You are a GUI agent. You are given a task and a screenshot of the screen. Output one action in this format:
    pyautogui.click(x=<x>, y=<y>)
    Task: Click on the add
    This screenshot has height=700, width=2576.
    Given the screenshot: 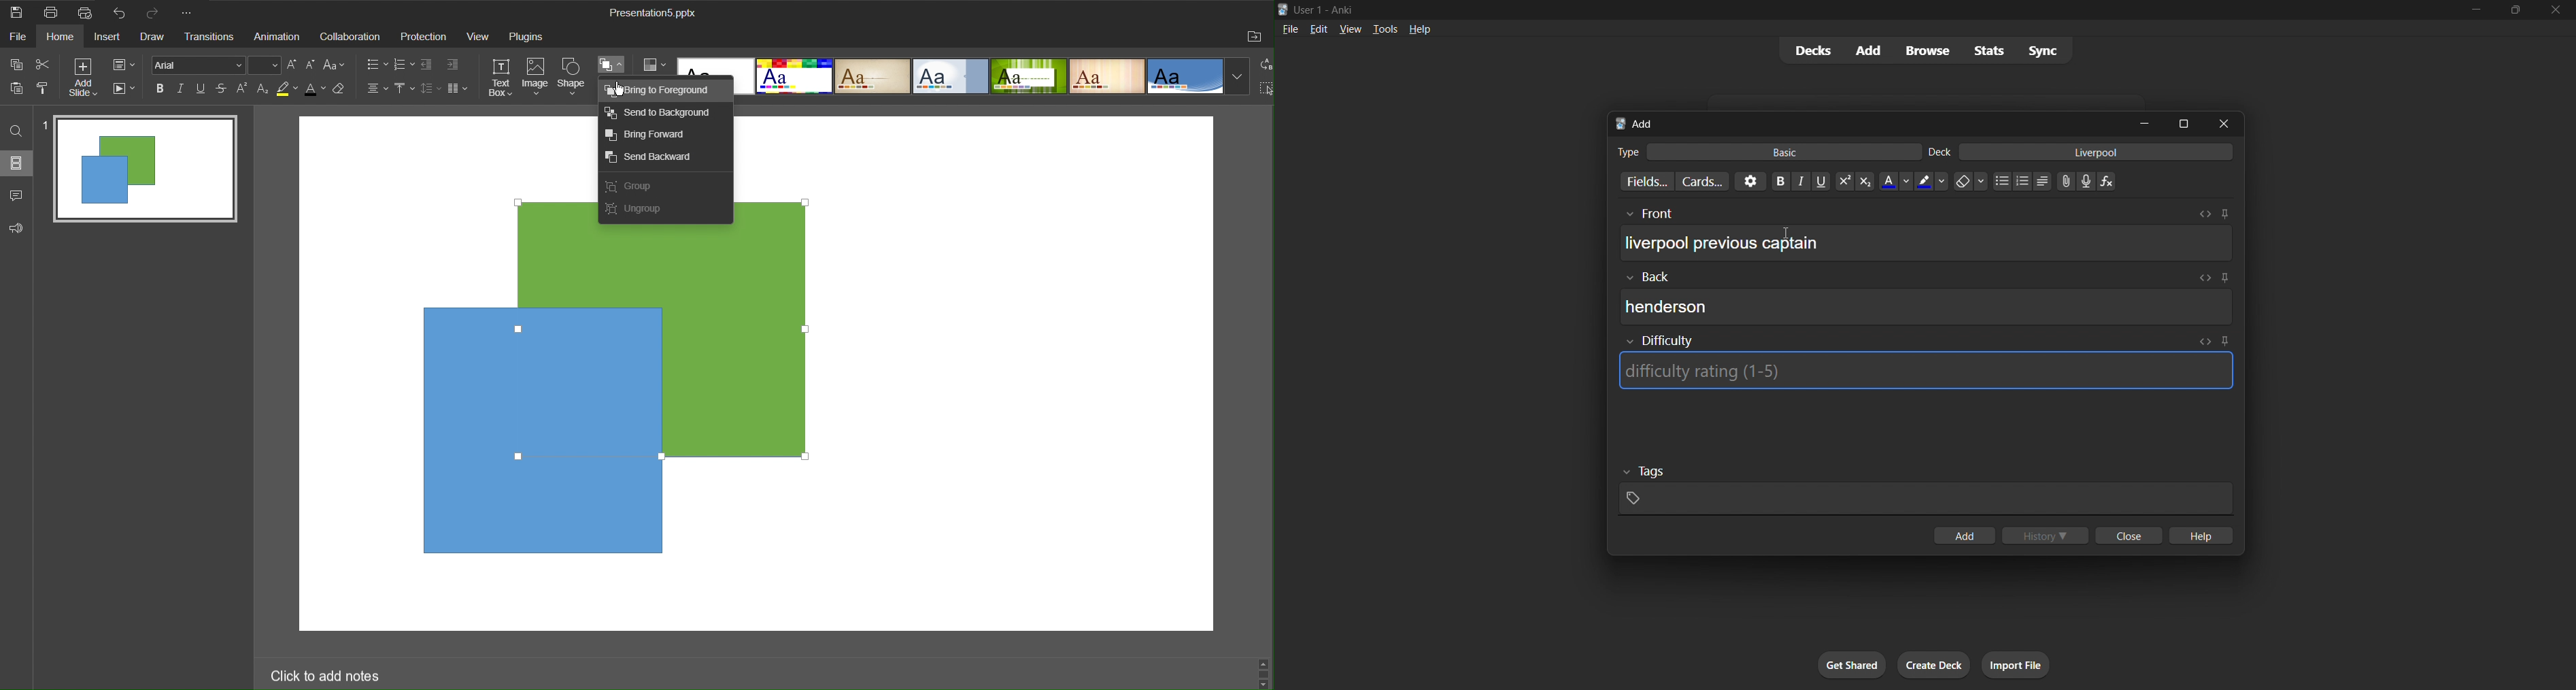 What is the action you would take?
    pyautogui.click(x=1963, y=537)
    